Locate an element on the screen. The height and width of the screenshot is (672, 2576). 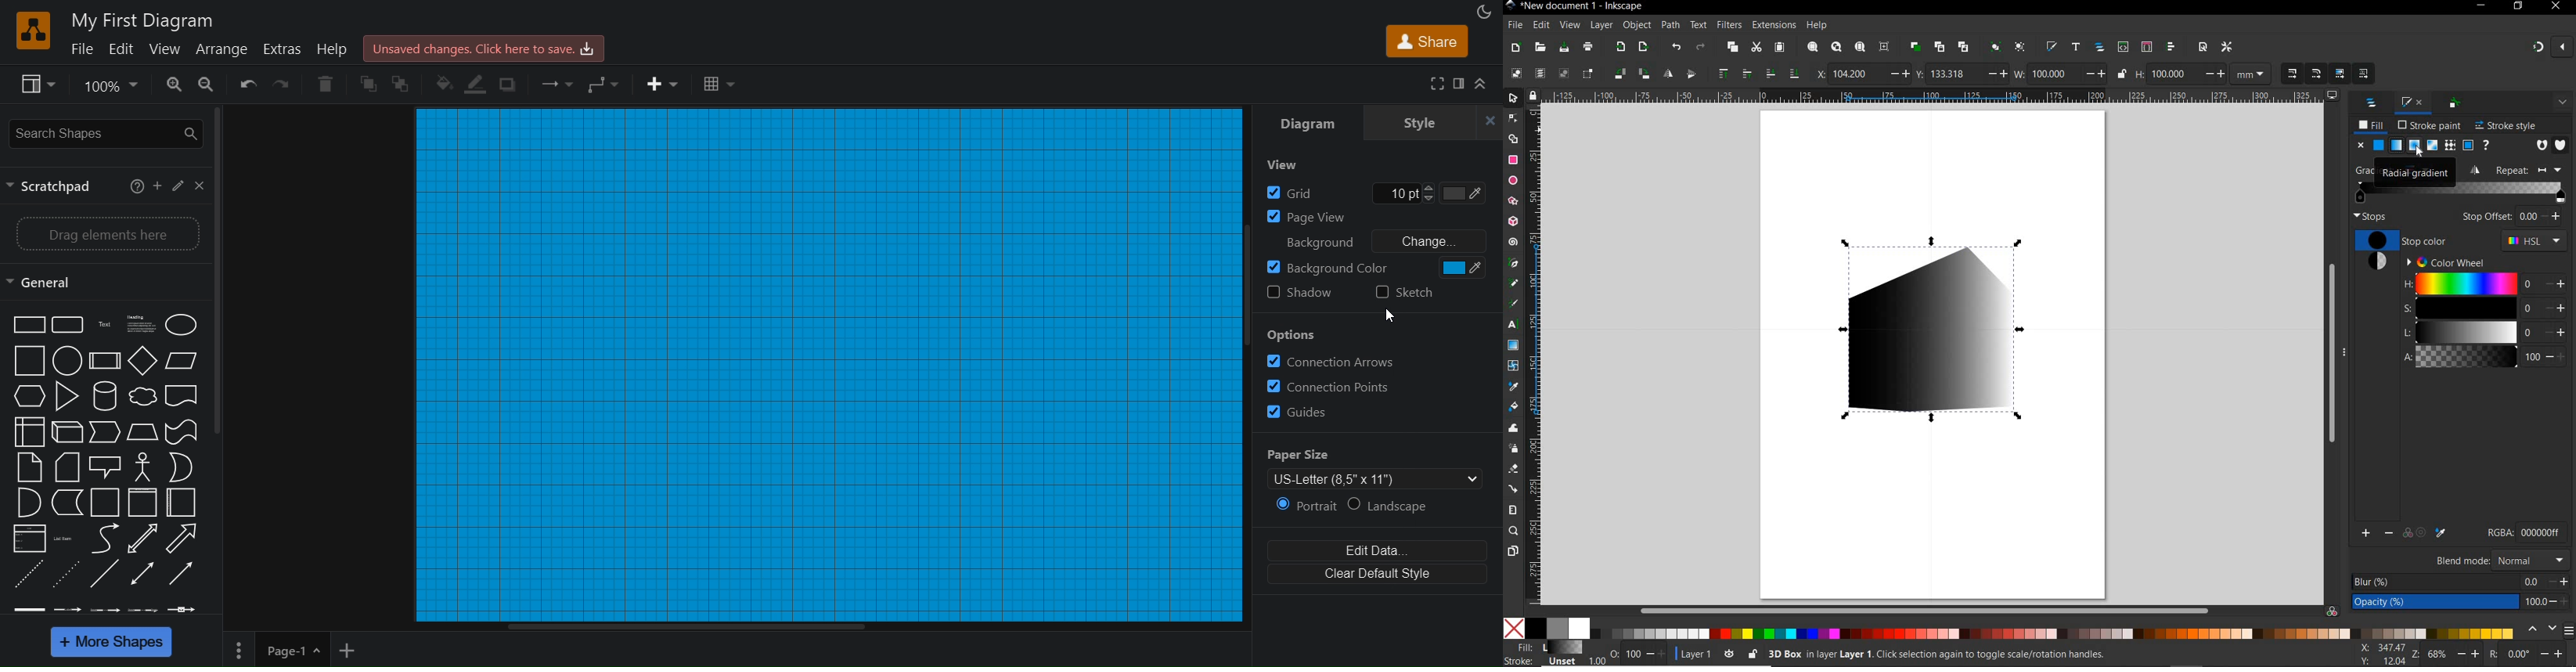
fullscreen is located at coordinates (1436, 84).